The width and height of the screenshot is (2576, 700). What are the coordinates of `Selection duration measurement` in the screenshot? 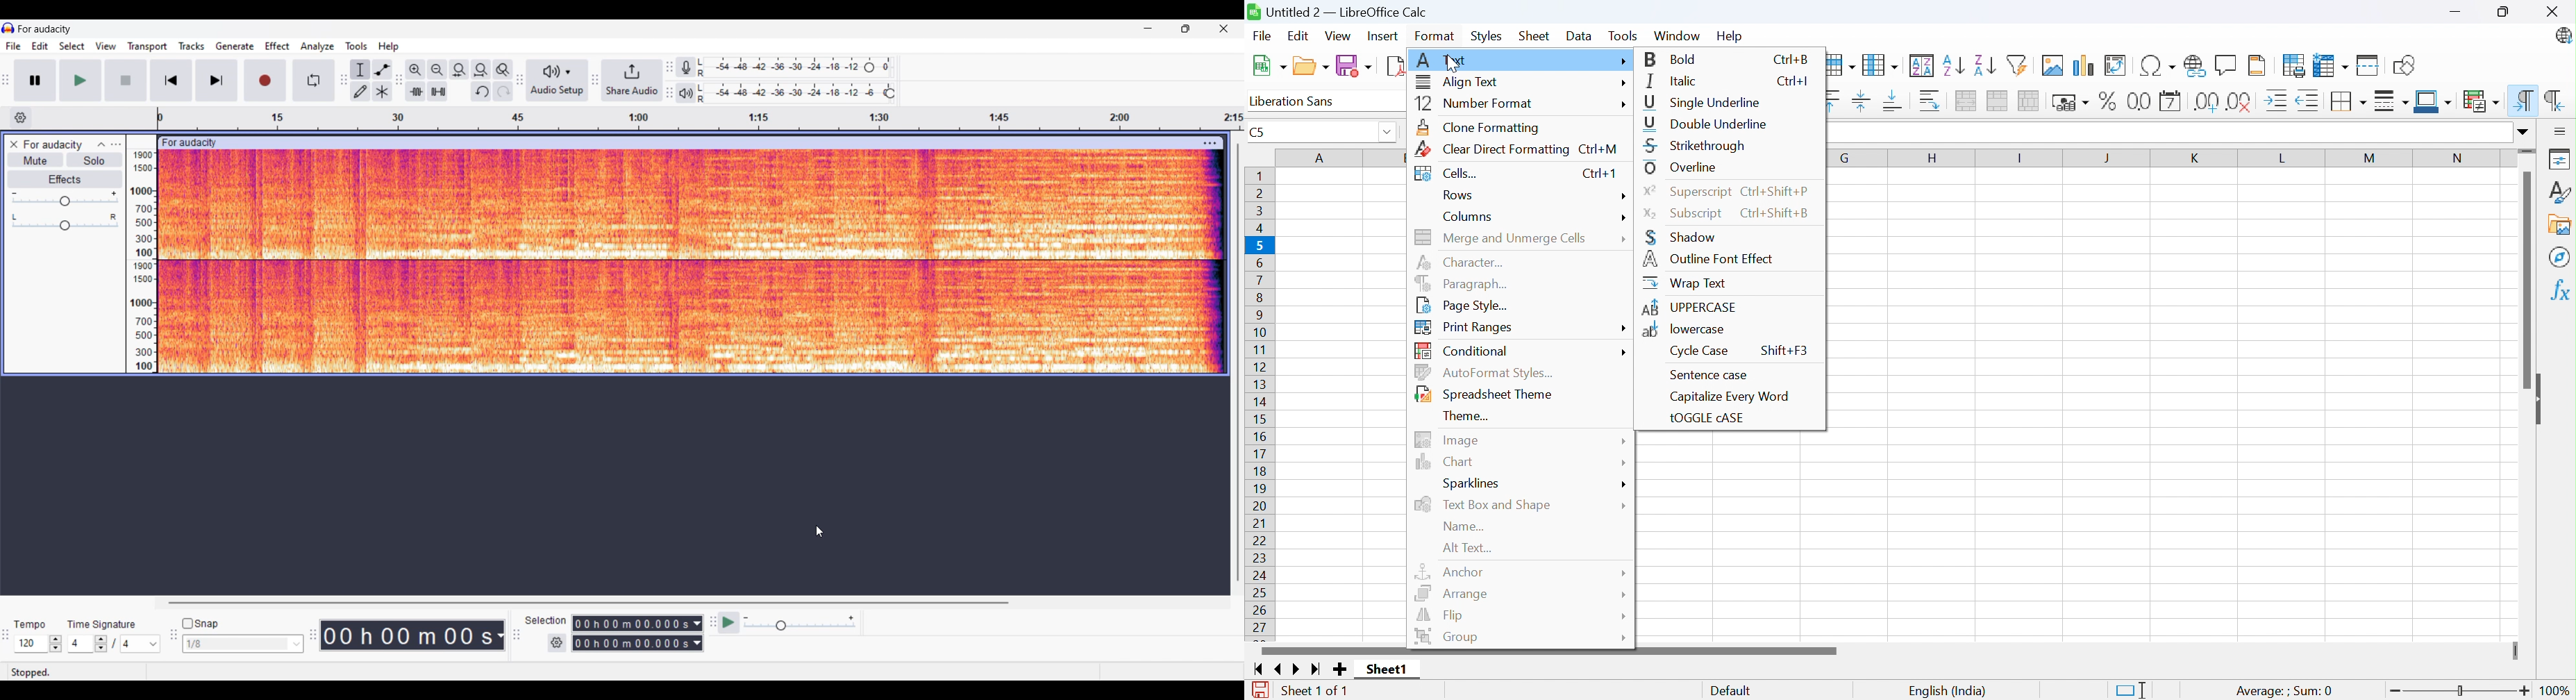 It's located at (697, 633).